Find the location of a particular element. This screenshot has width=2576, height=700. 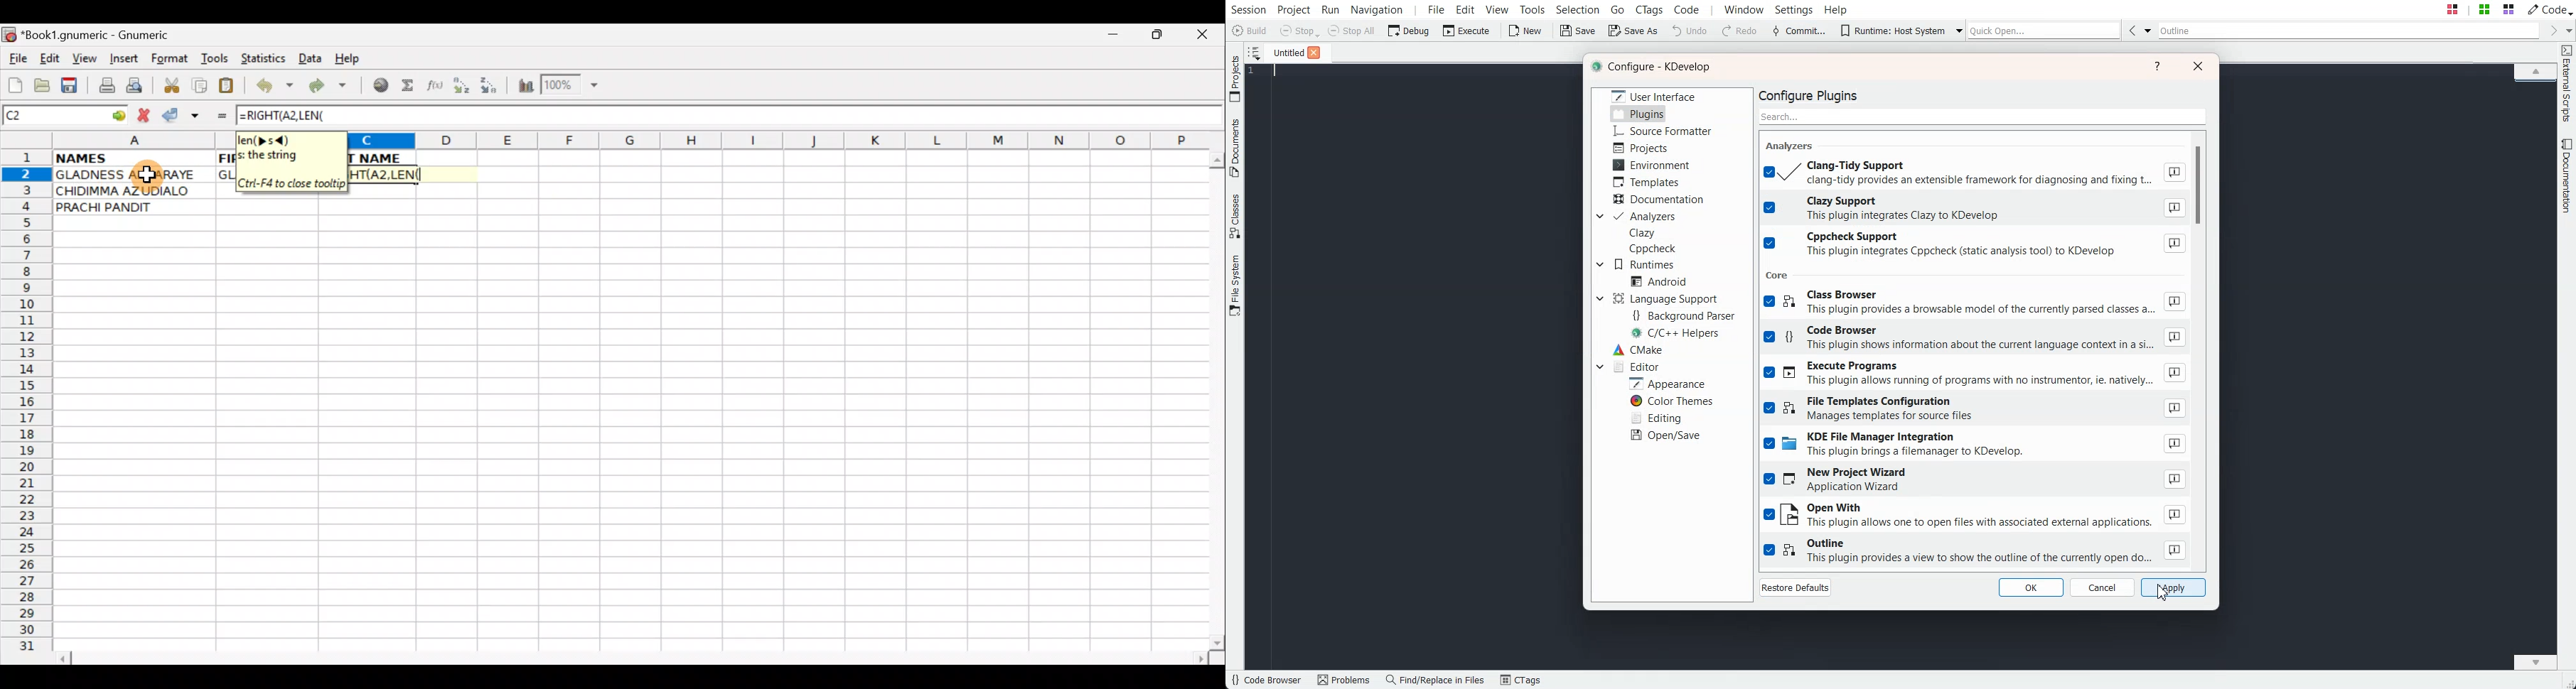

=RIGHT(A2,LEN( is located at coordinates (384, 175).